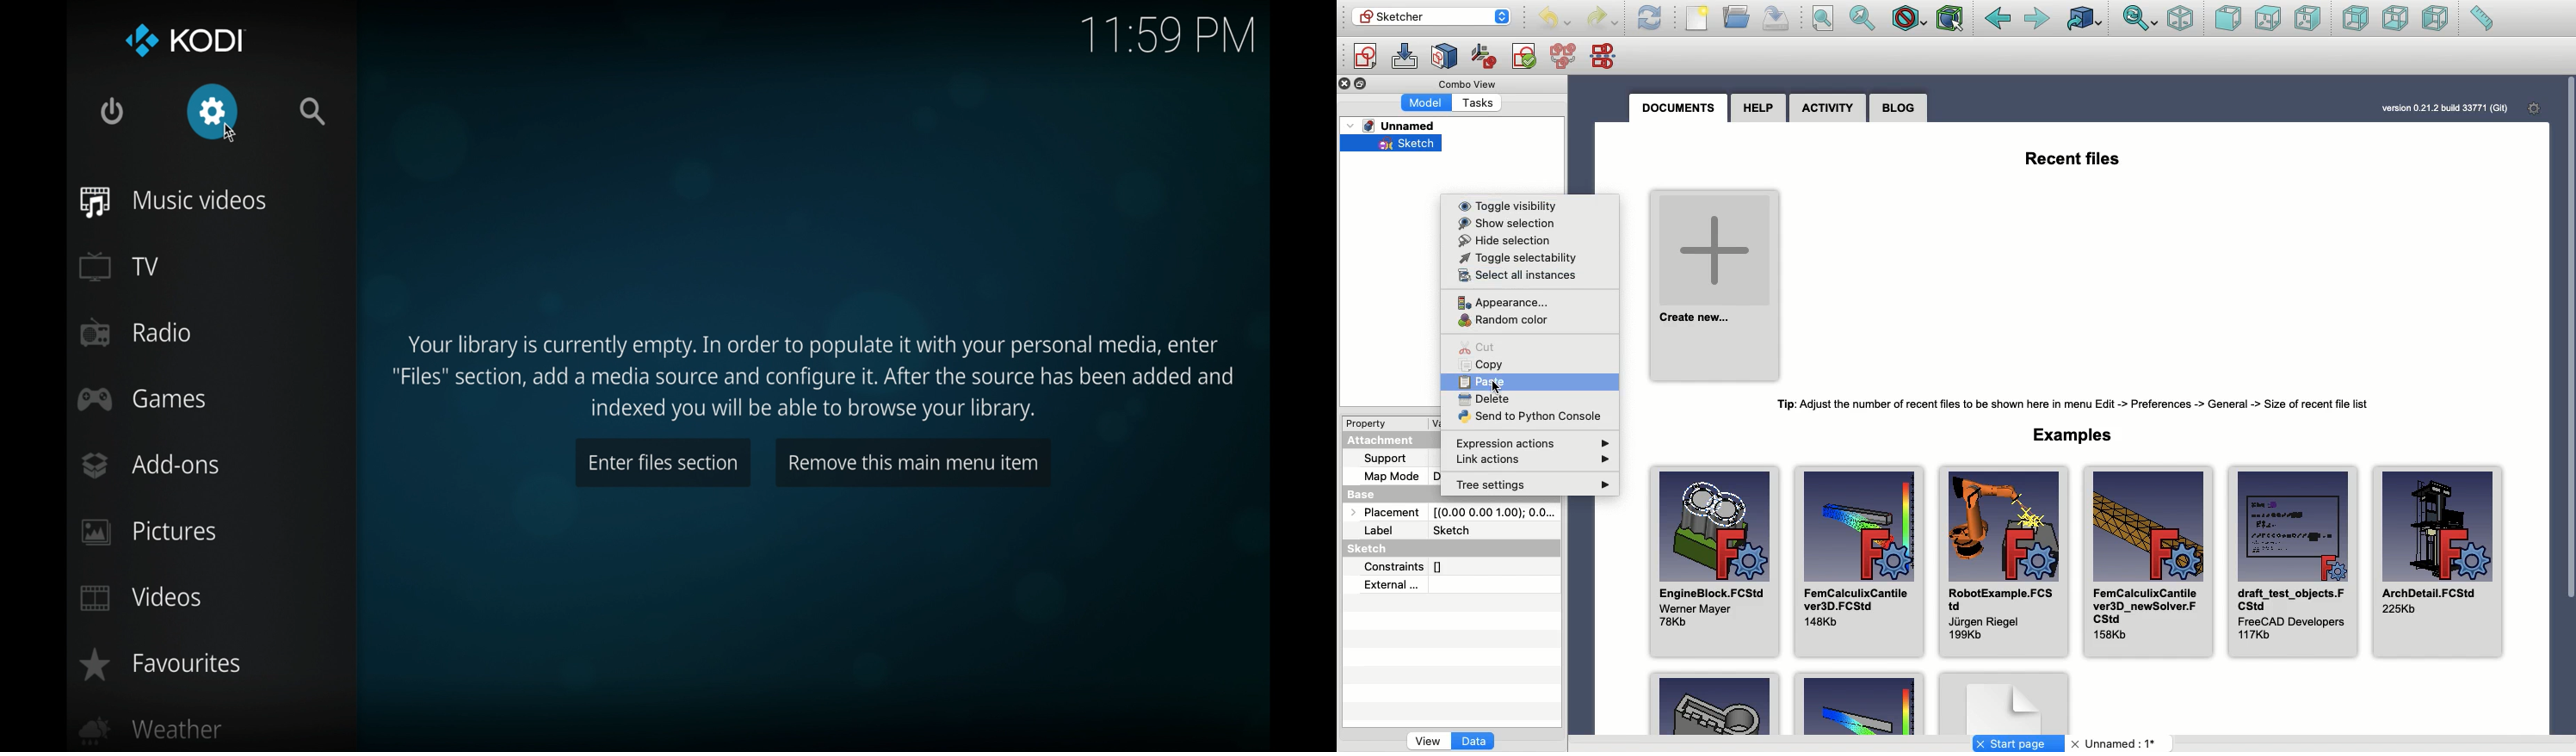  I want to click on videos, so click(143, 598).